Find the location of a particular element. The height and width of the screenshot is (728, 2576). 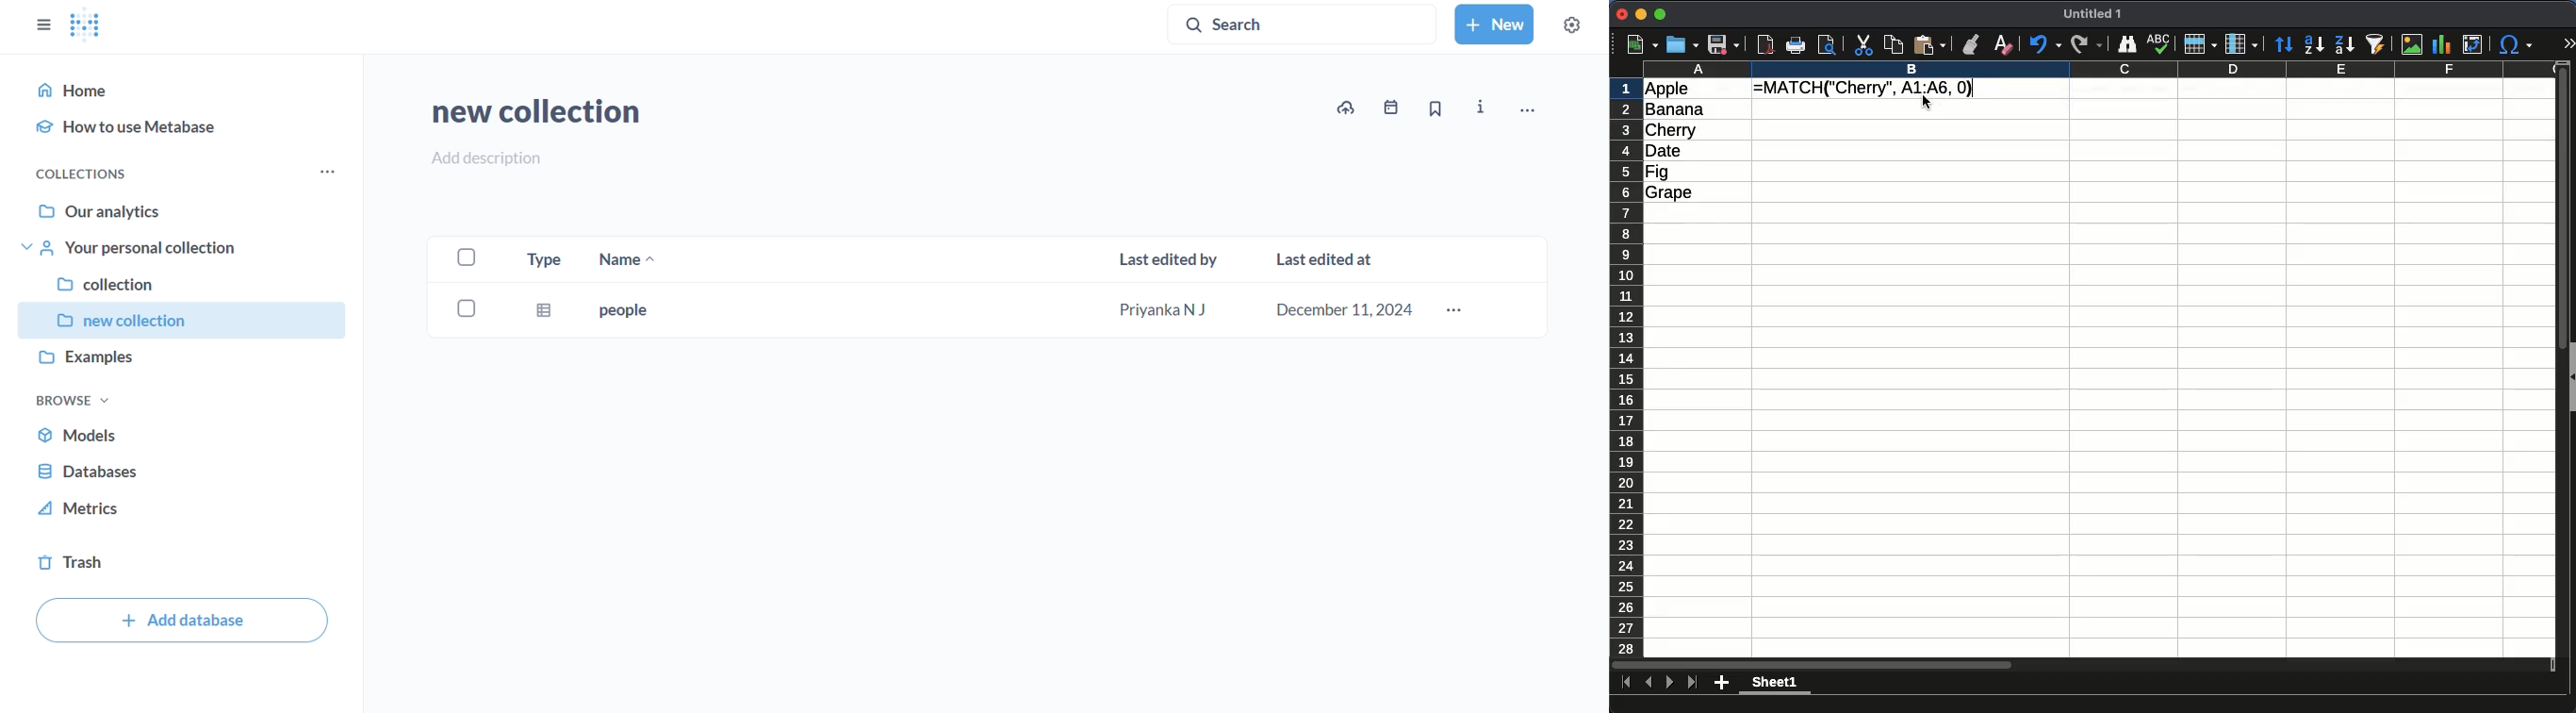

banana is located at coordinates (1675, 109).